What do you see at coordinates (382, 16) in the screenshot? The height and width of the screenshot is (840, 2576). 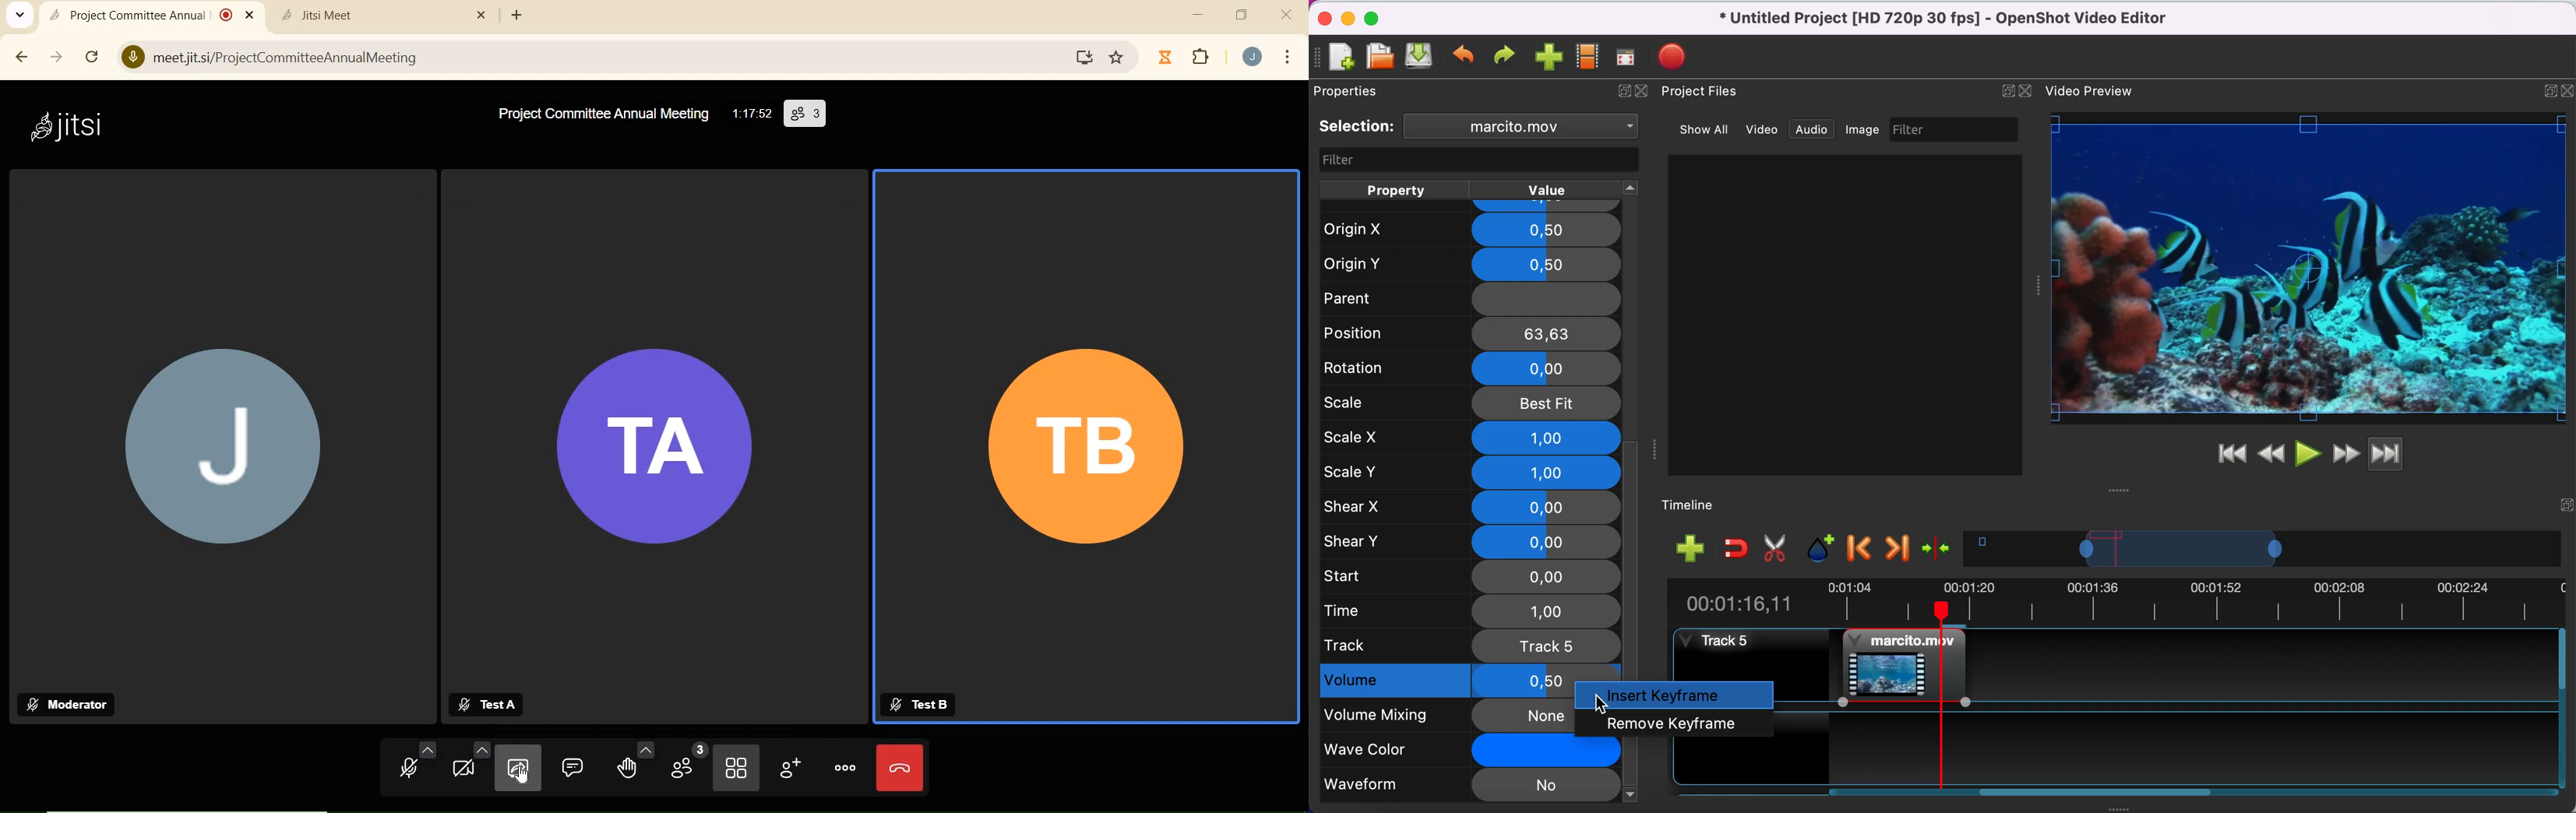 I see `Jitsi Meet` at bounding box center [382, 16].